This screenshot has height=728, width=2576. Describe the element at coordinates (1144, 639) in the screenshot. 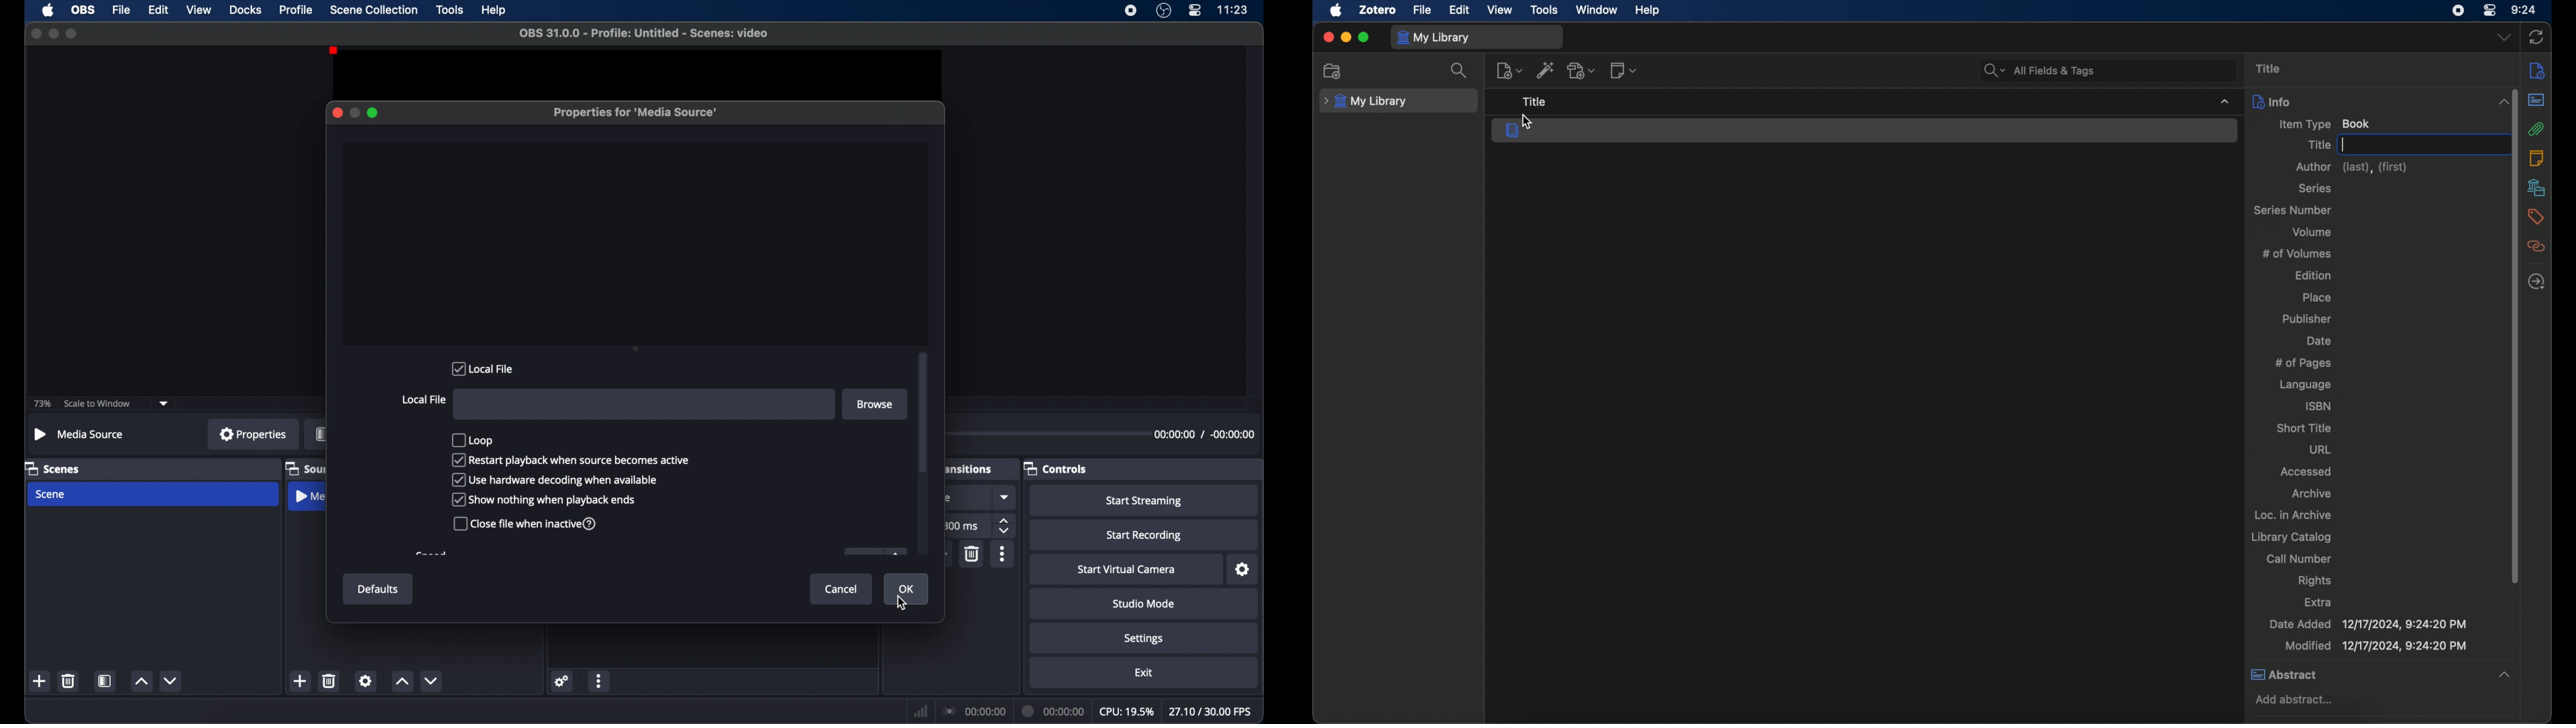

I see `settings` at that location.